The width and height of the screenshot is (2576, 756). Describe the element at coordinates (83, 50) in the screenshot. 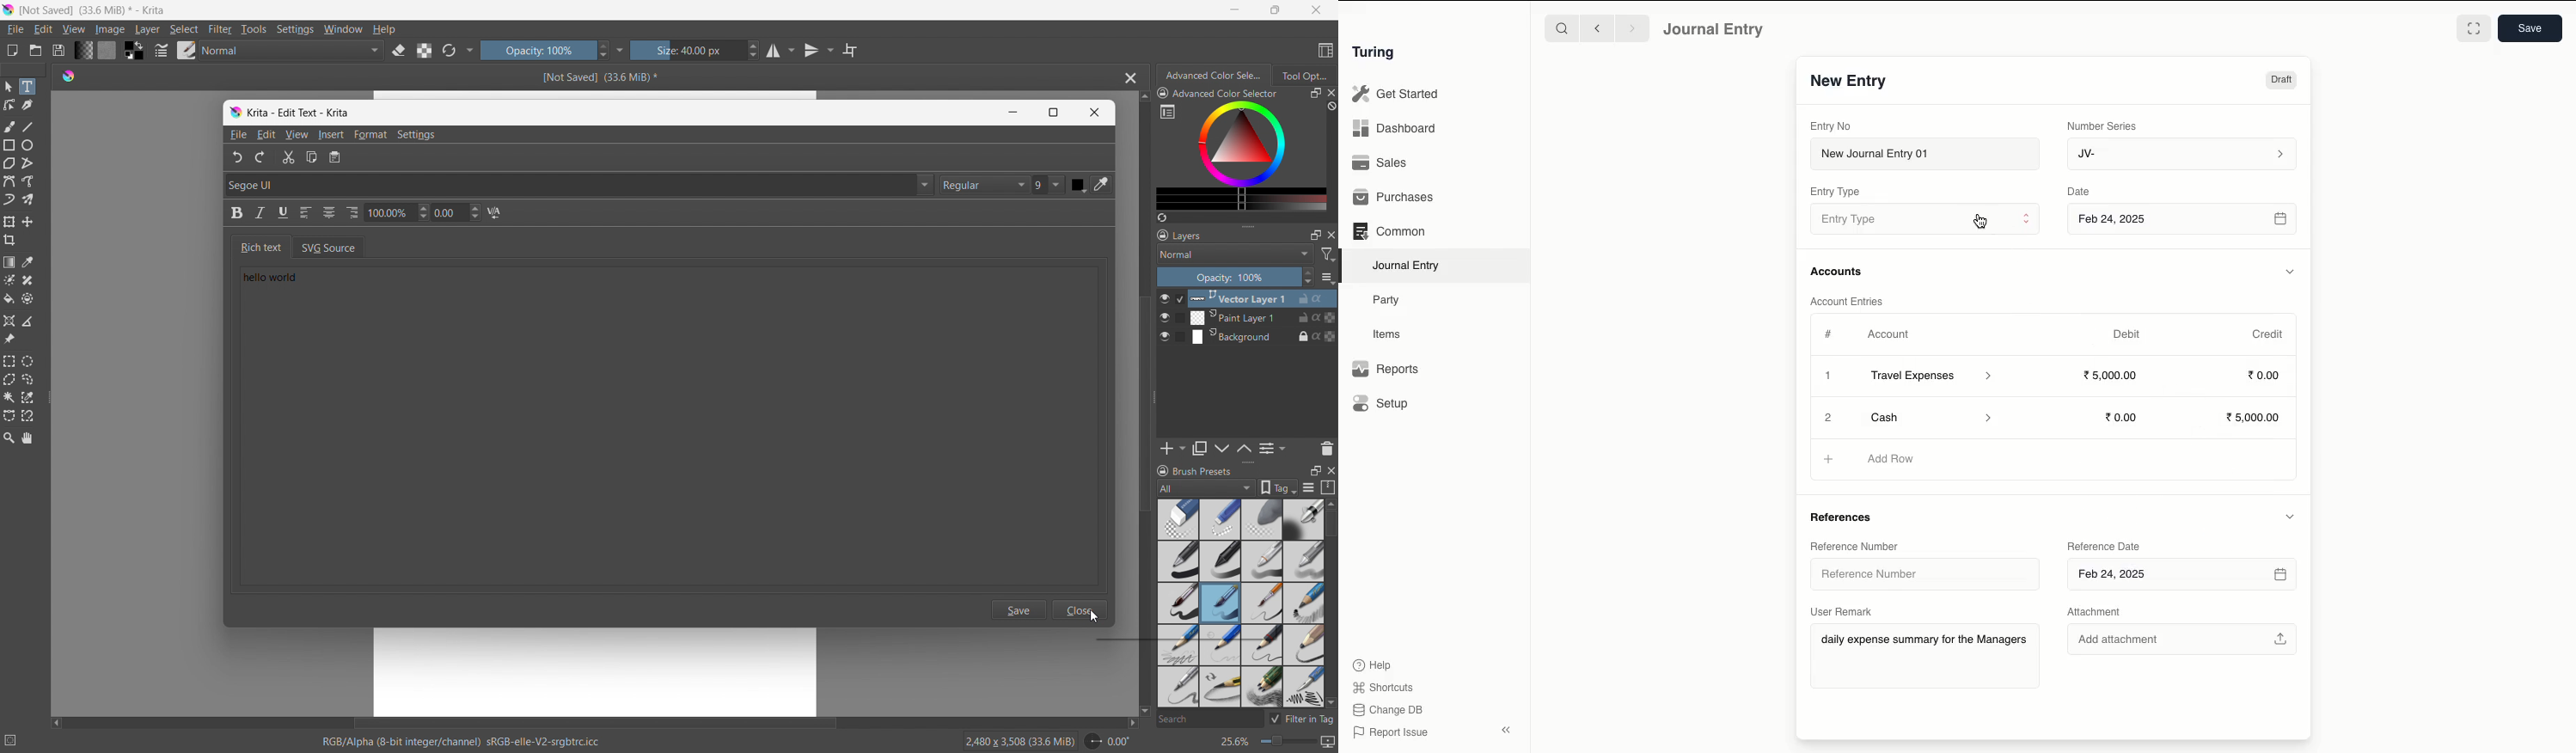

I see `fill gradients` at that location.